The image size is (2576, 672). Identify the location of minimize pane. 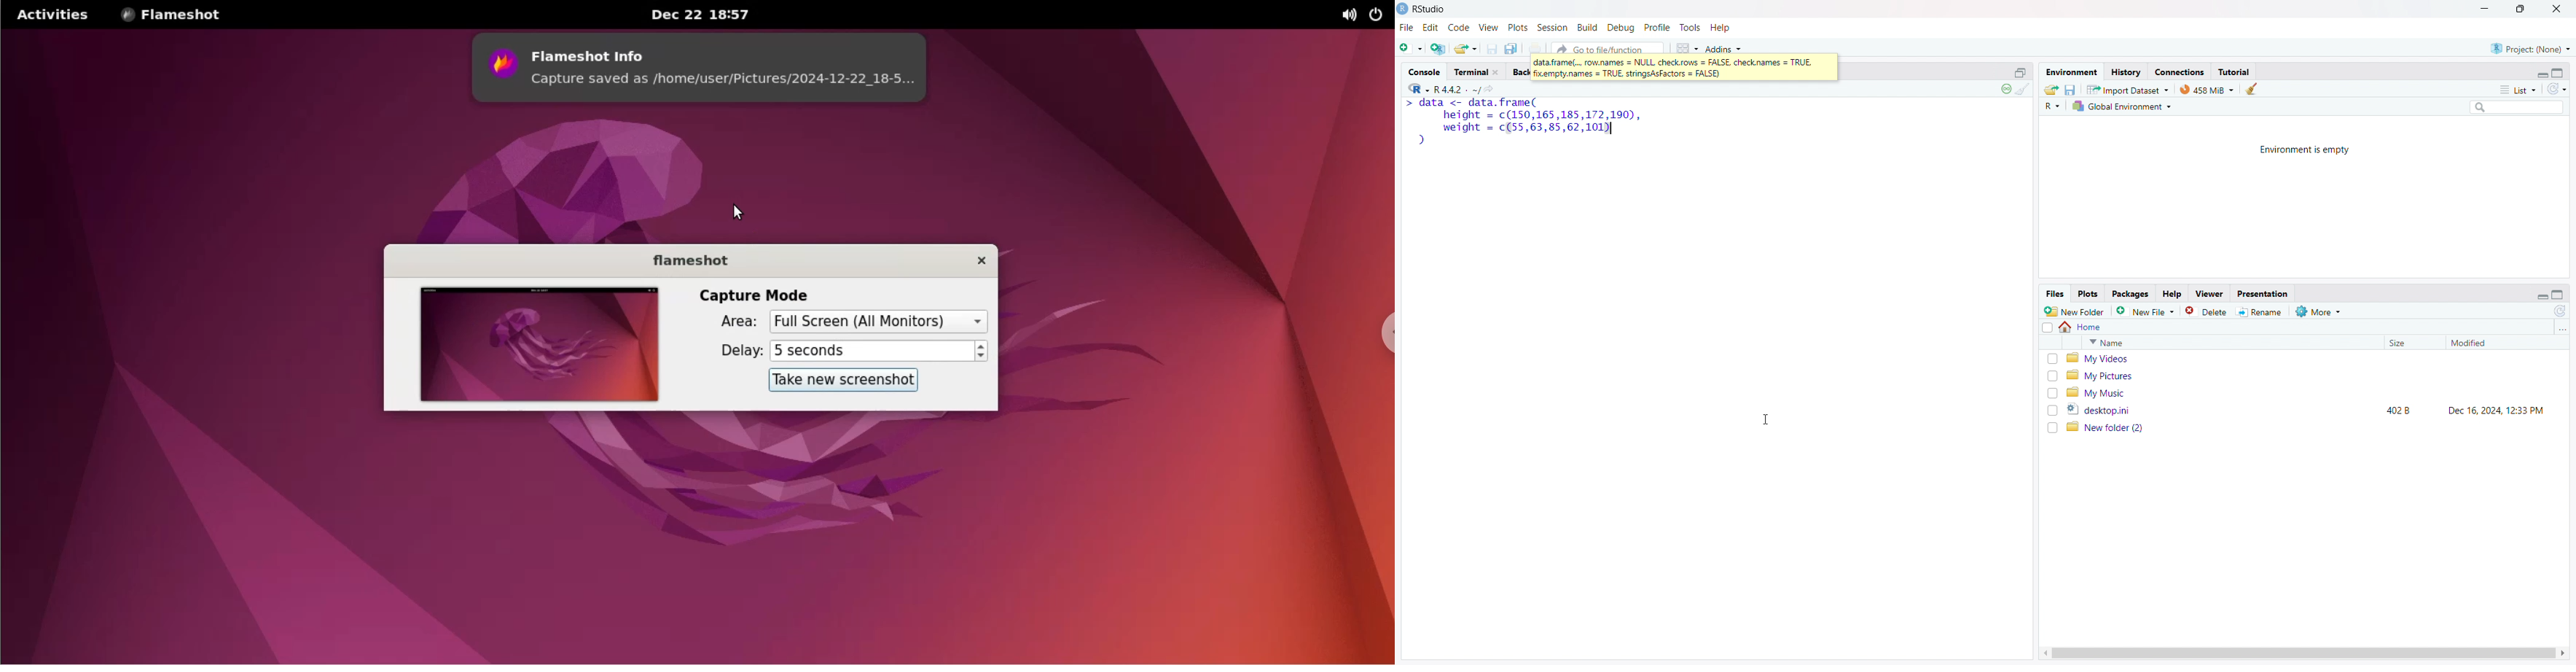
(2542, 73).